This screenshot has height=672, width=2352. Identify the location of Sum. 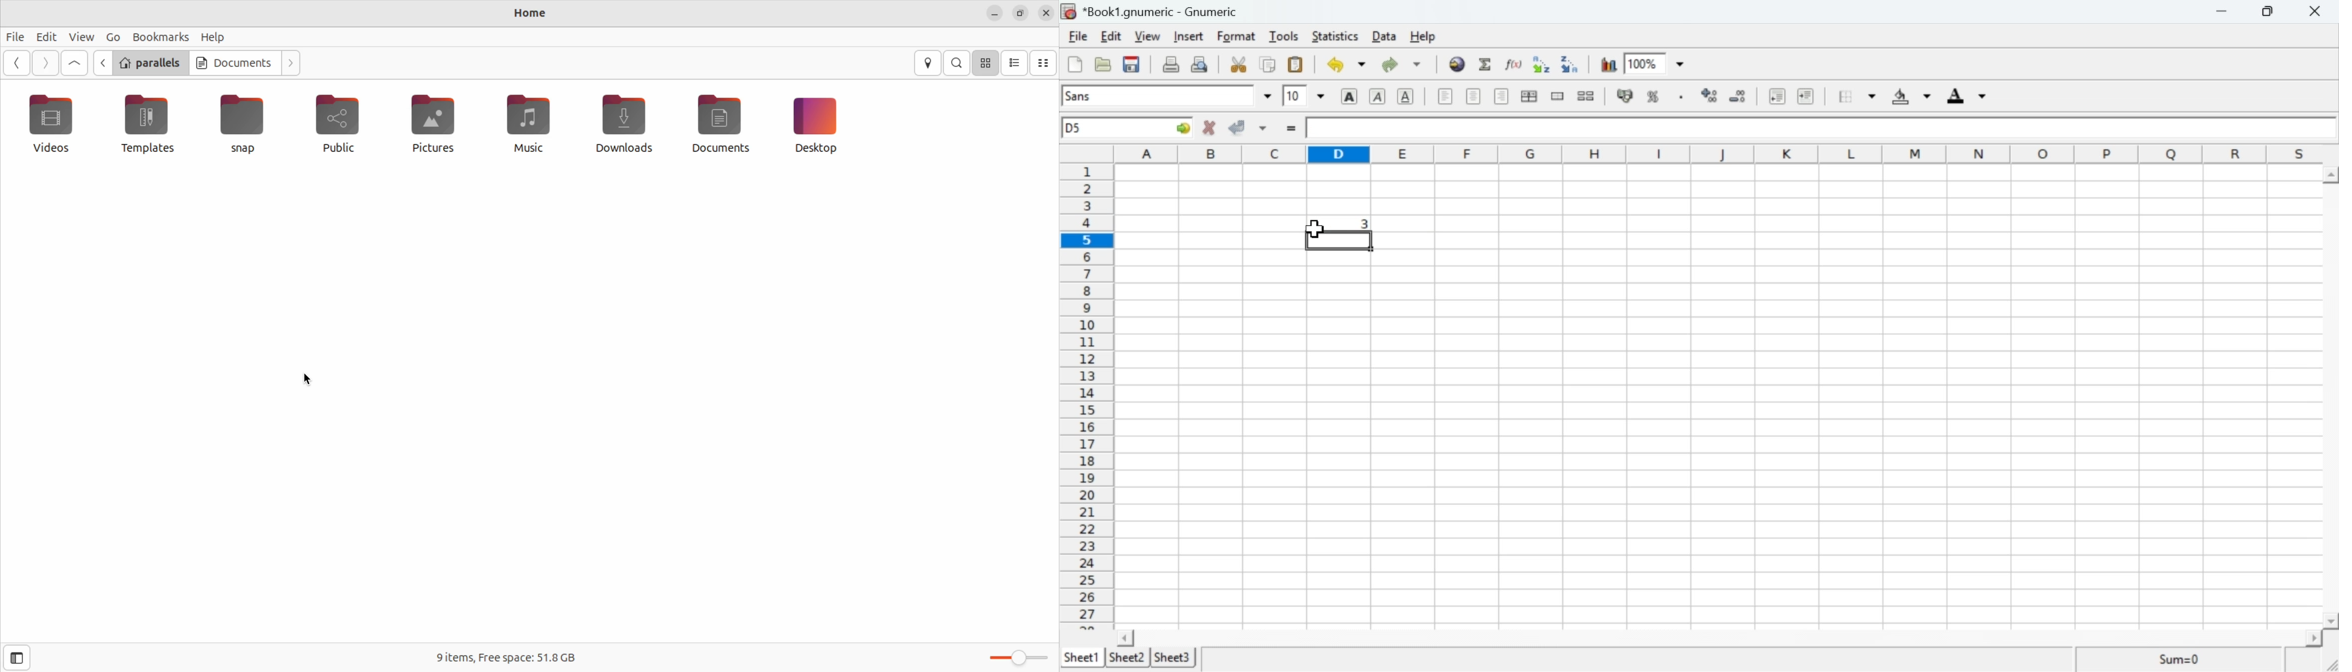
(1487, 65).